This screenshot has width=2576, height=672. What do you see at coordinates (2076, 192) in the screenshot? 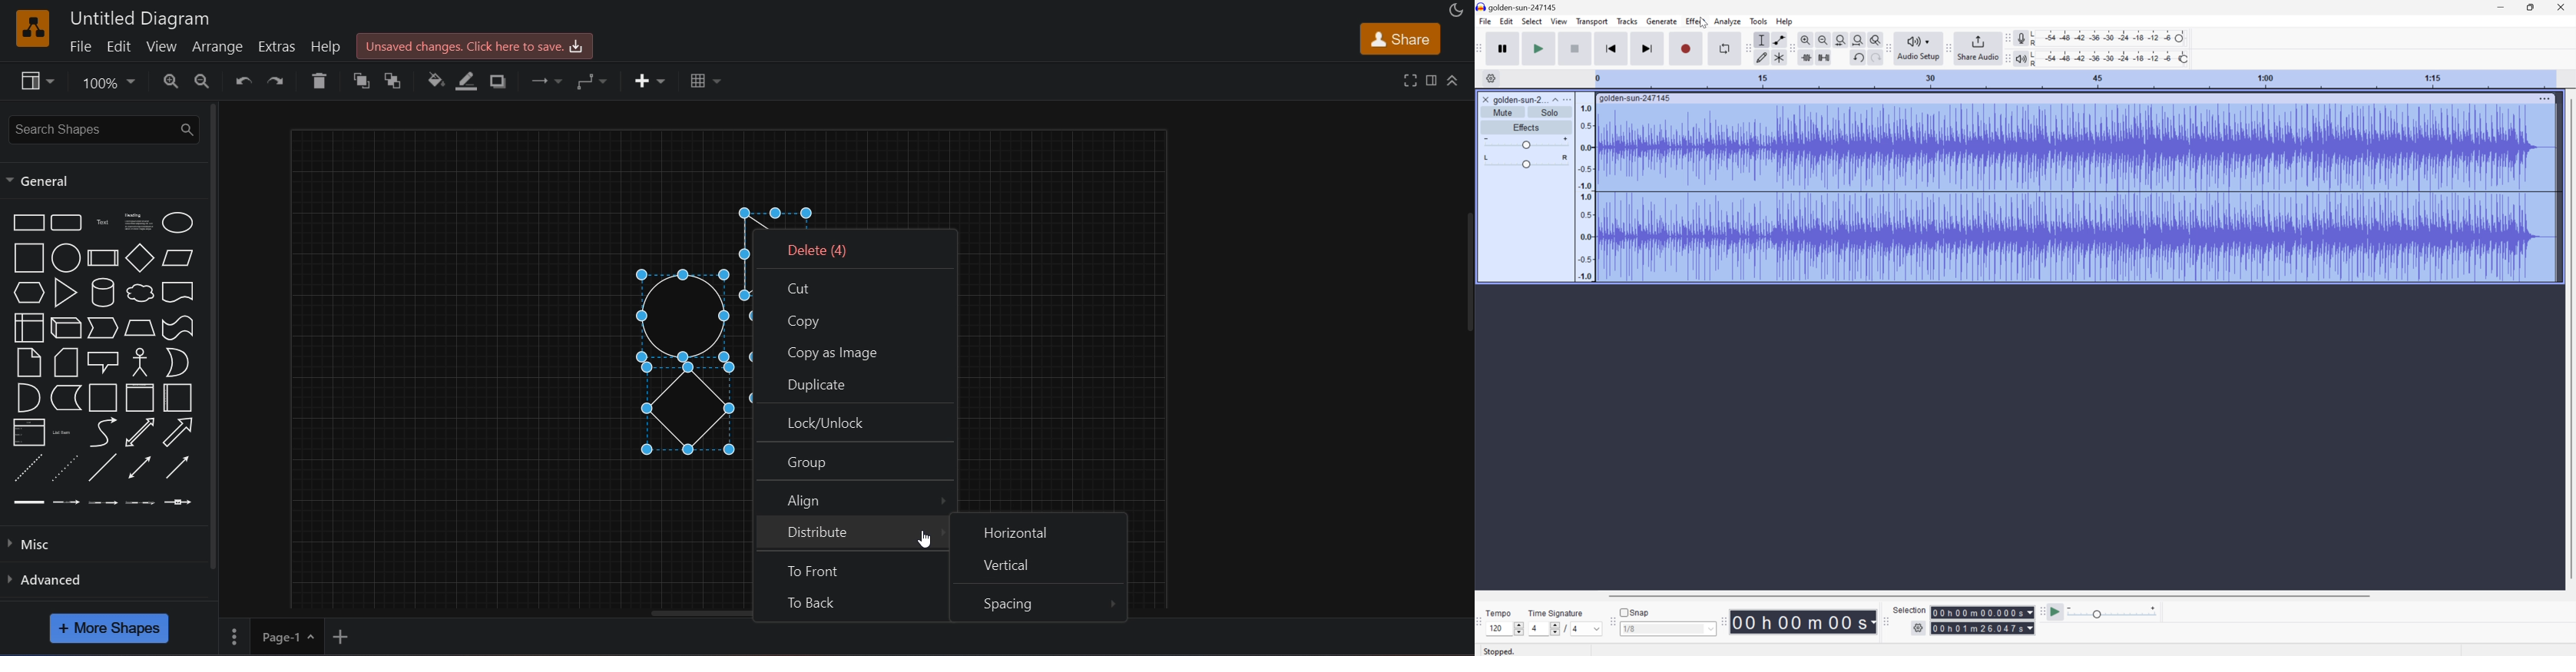
I see `Audio` at bounding box center [2076, 192].